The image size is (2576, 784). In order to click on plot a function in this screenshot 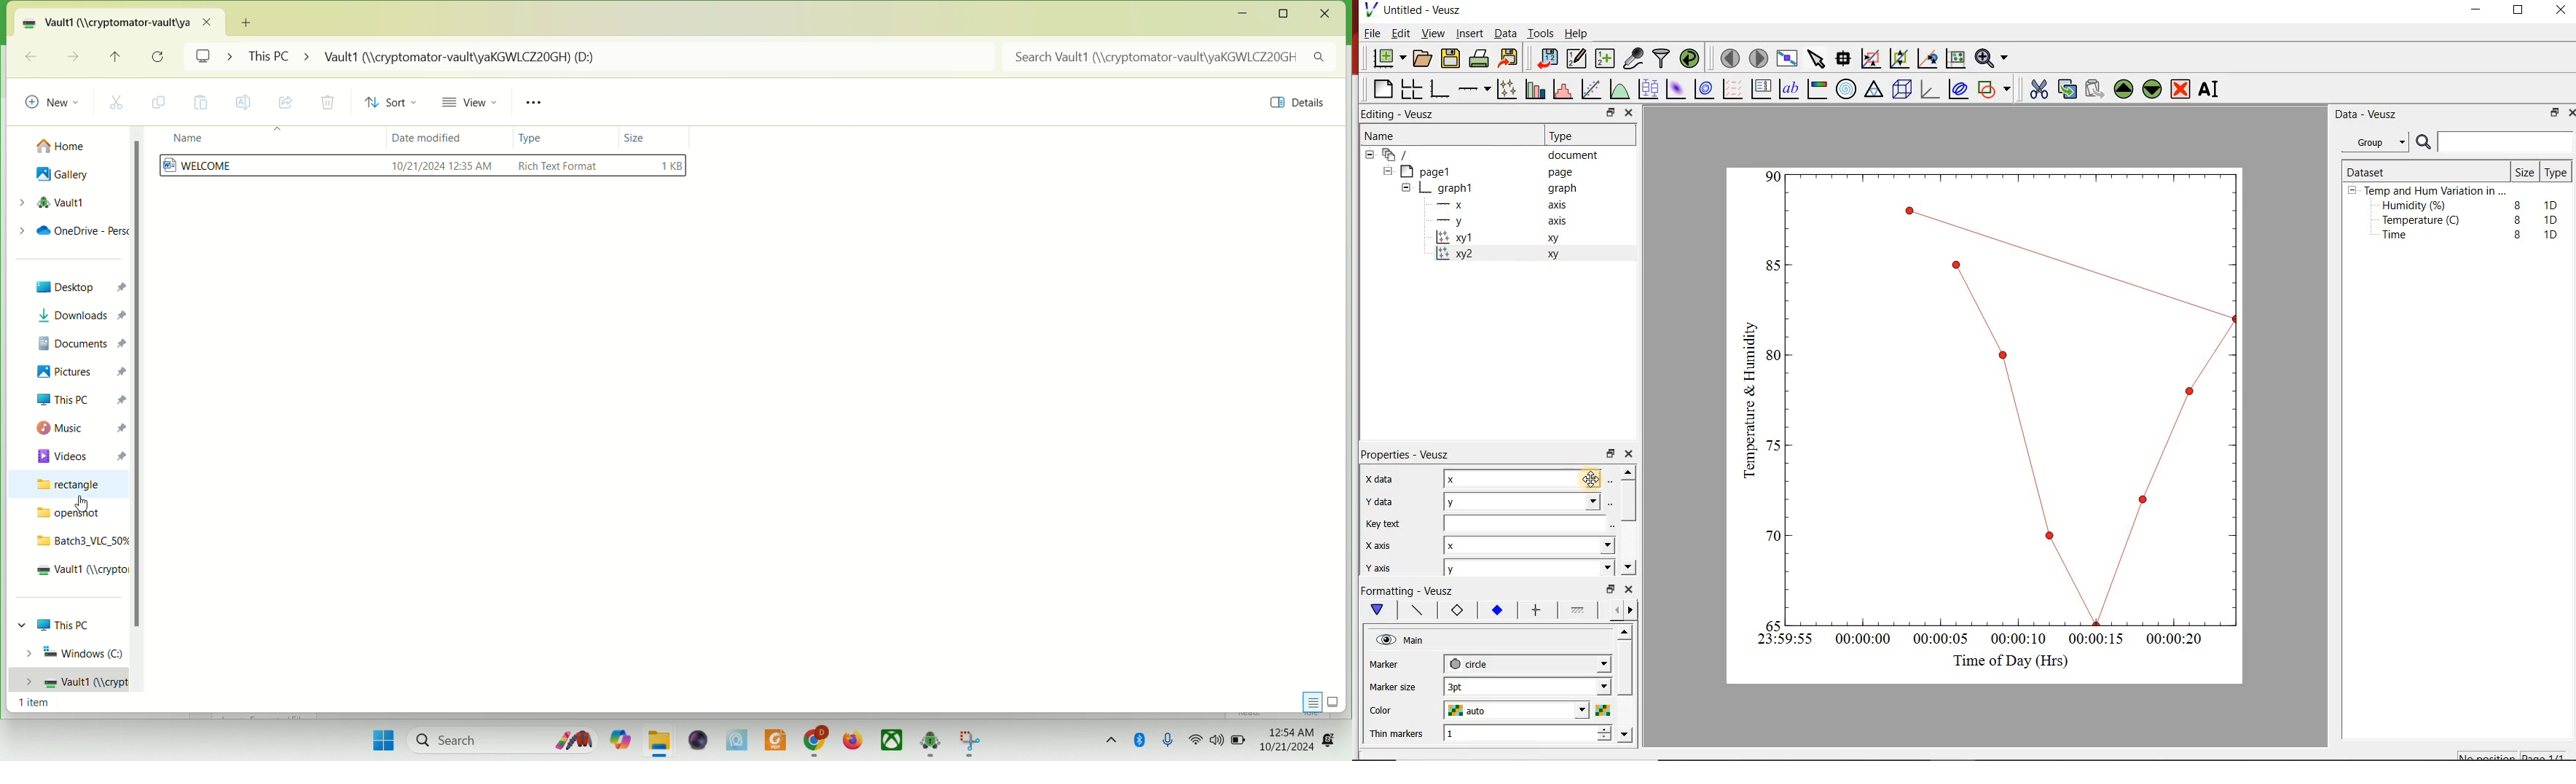, I will do `click(1621, 91)`.